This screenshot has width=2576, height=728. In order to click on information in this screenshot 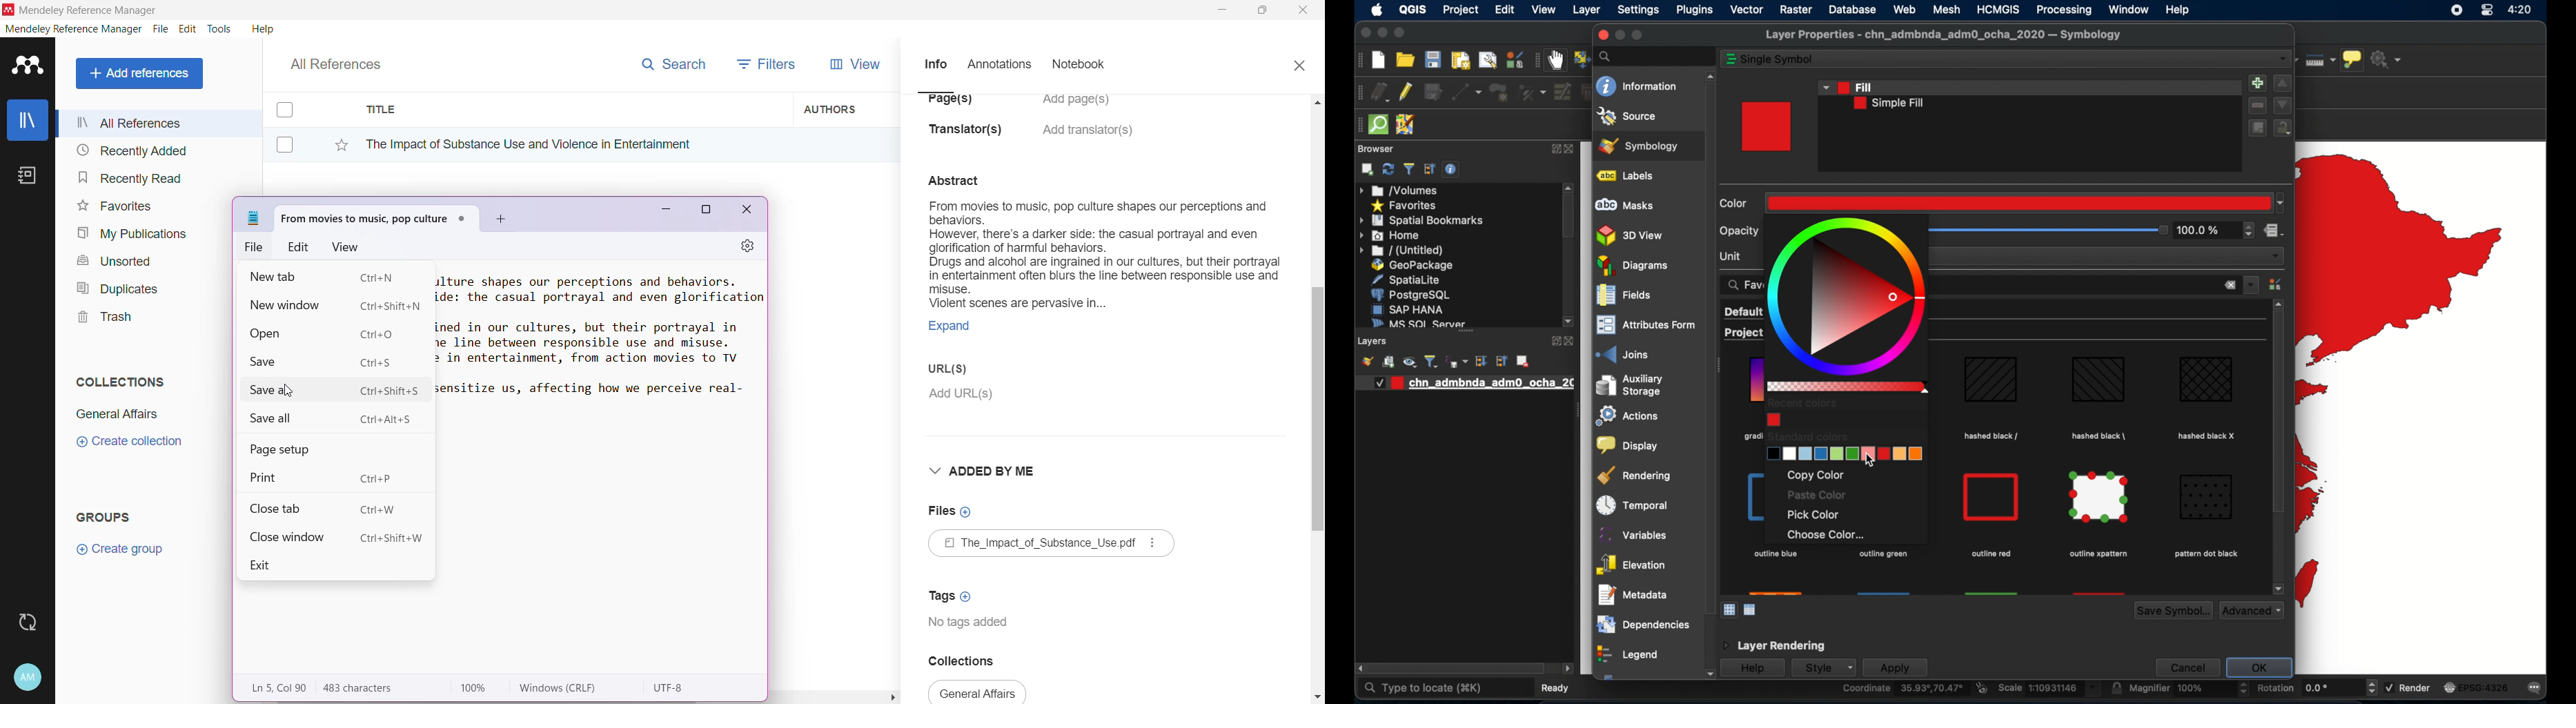, I will do `click(1638, 87)`.